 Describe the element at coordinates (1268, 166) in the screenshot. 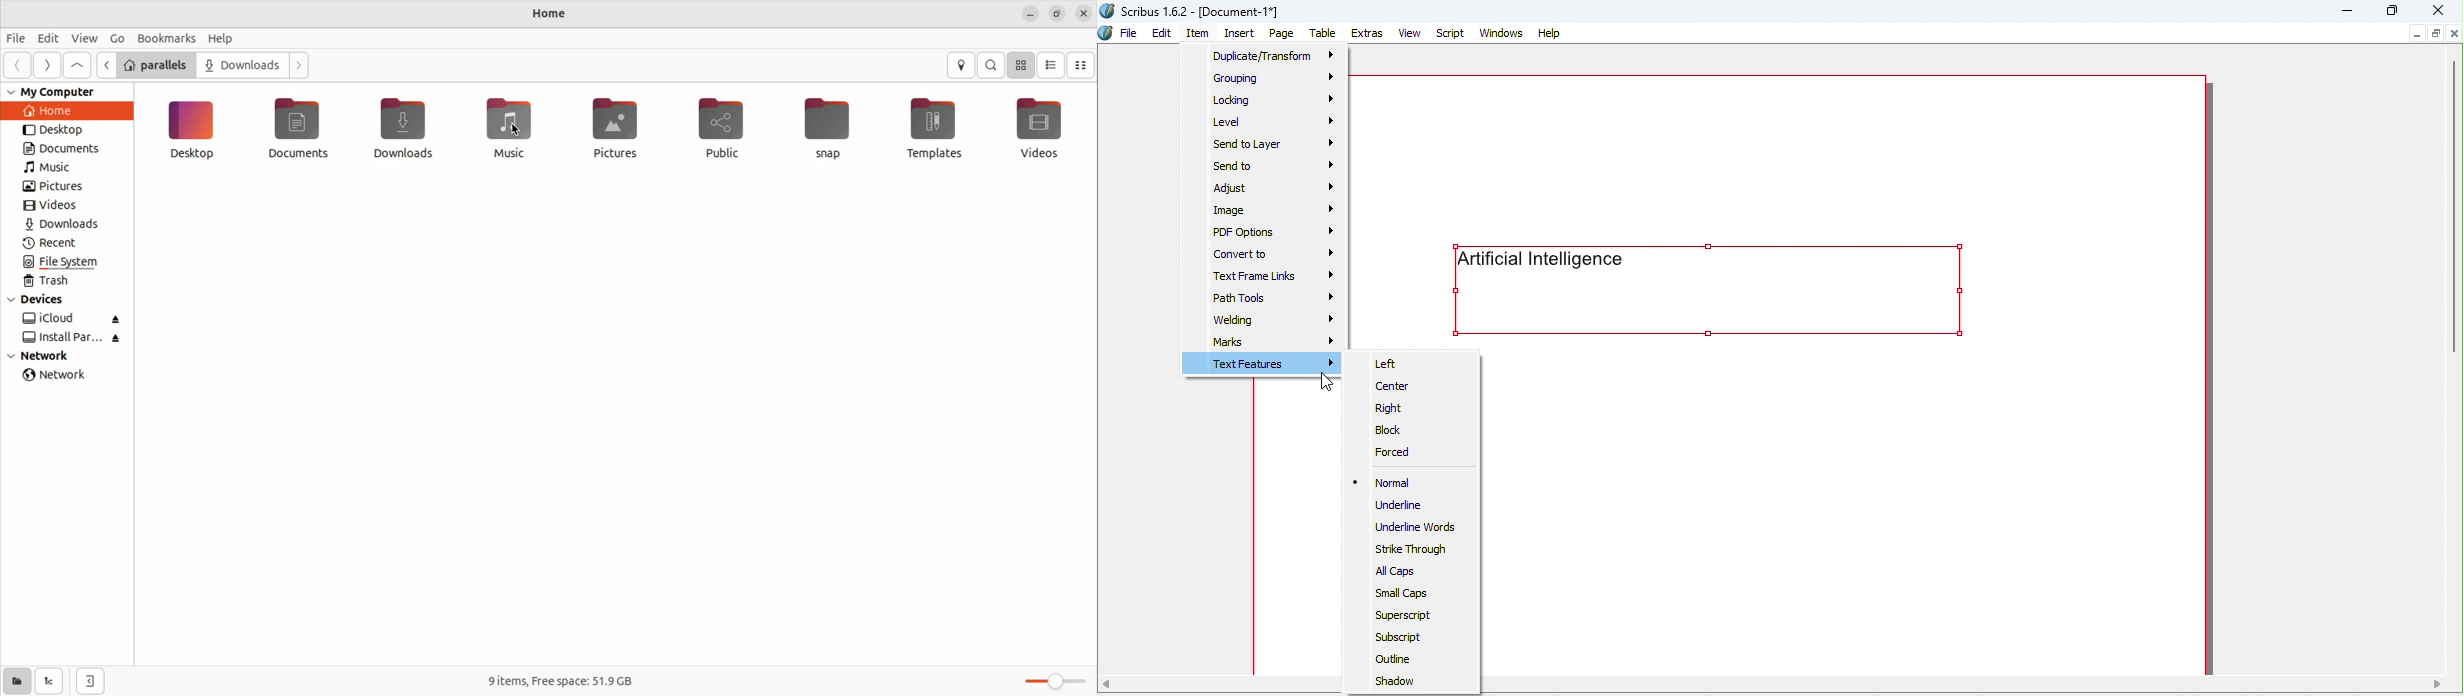

I see `Send to` at that location.